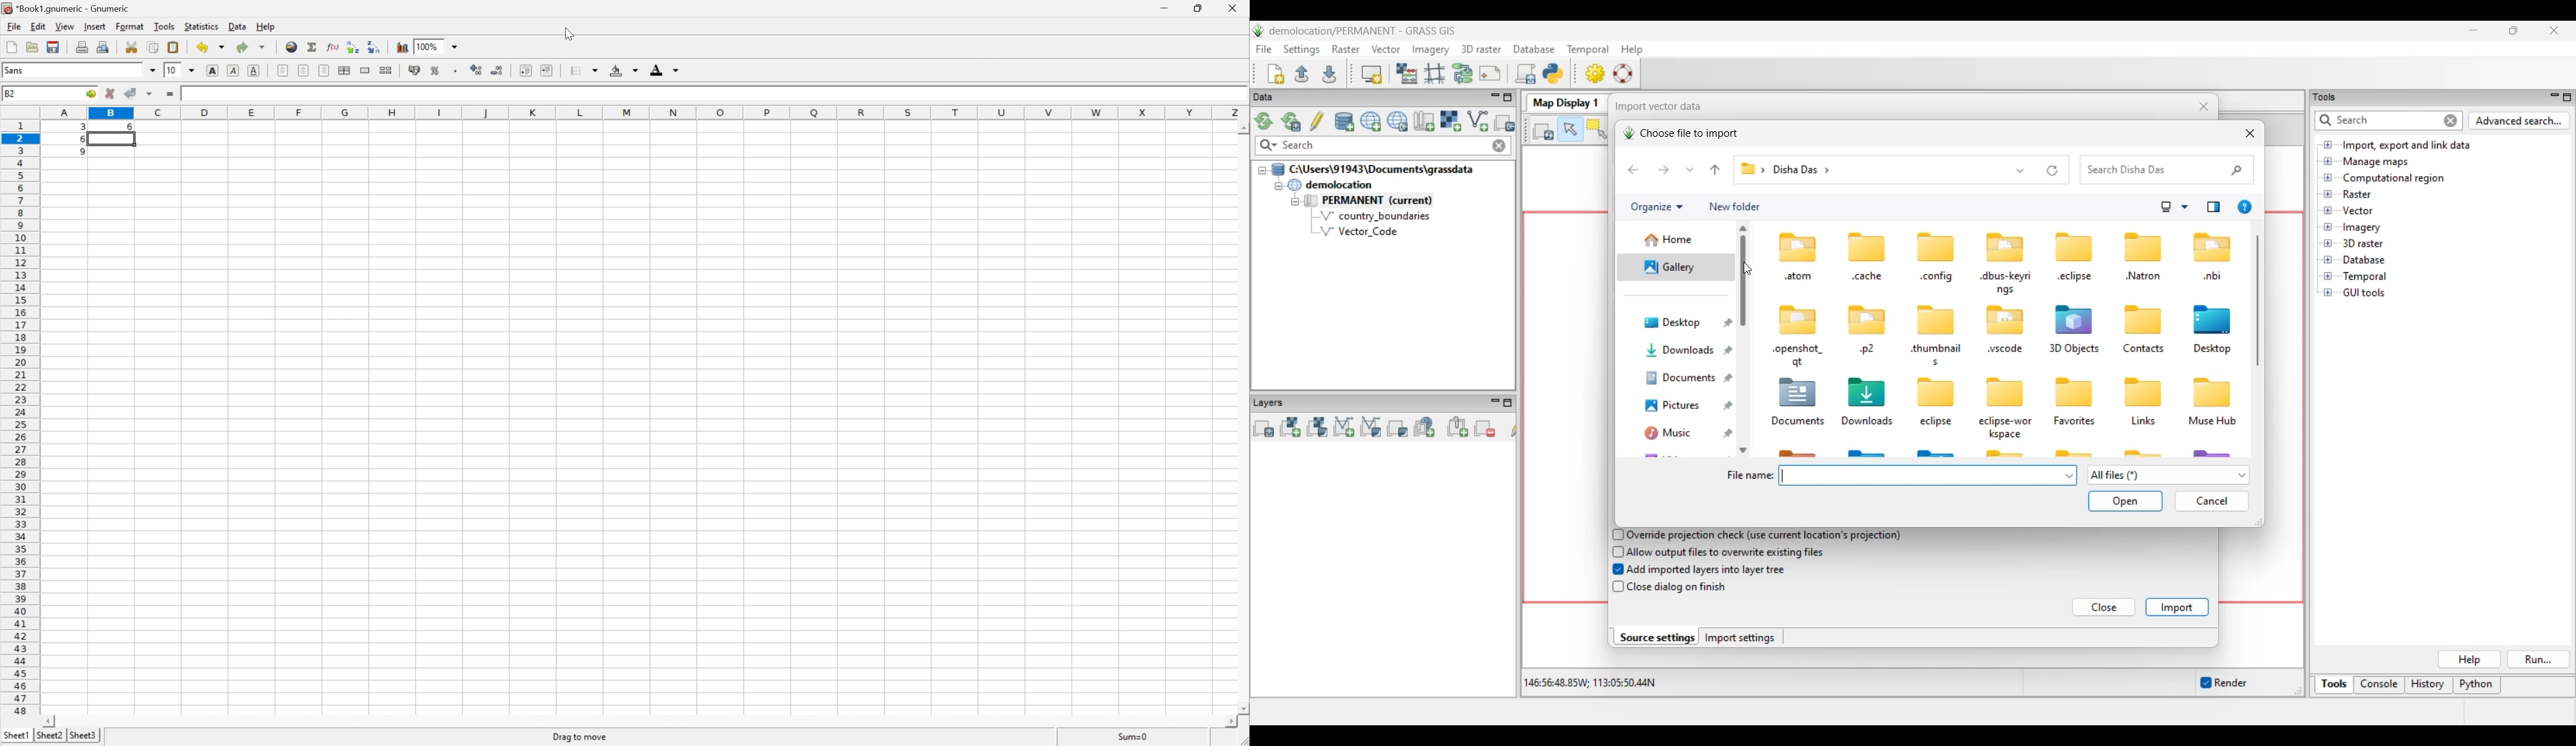  Describe the element at coordinates (431, 46) in the screenshot. I see `100%` at that location.